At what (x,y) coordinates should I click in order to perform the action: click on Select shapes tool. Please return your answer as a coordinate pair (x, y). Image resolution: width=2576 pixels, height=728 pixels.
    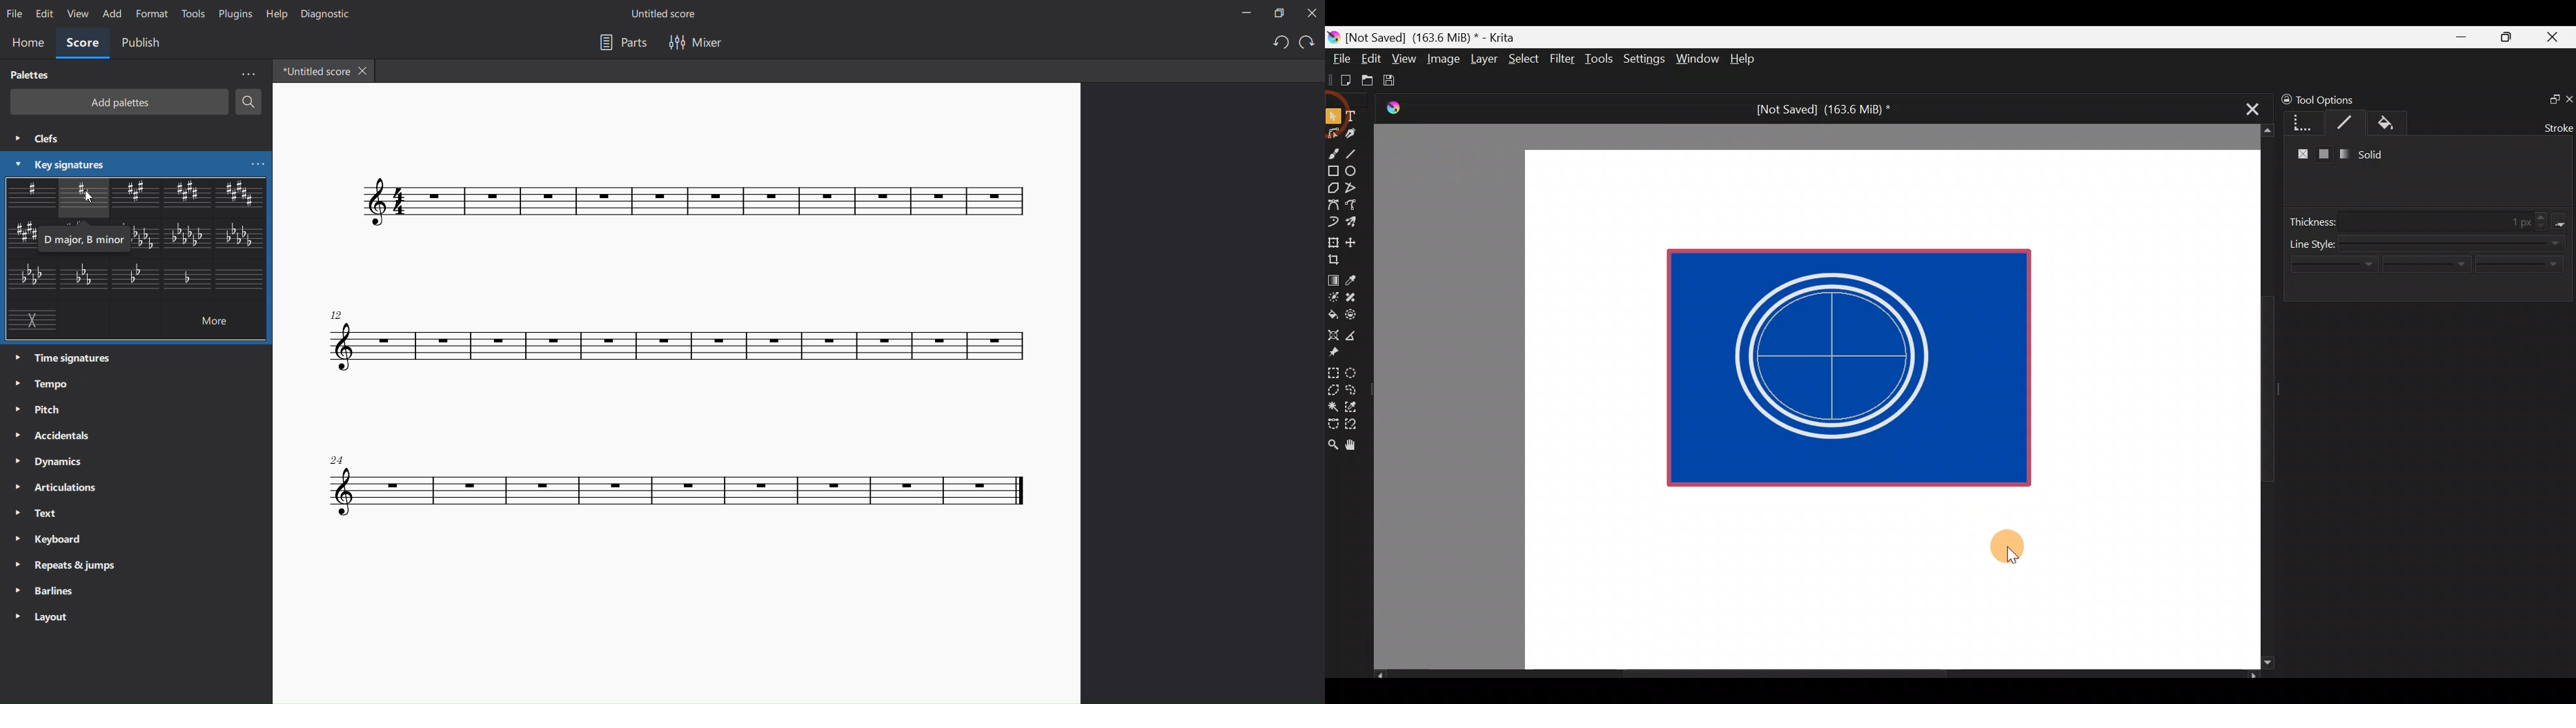
    Looking at the image, I should click on (1333, 117).